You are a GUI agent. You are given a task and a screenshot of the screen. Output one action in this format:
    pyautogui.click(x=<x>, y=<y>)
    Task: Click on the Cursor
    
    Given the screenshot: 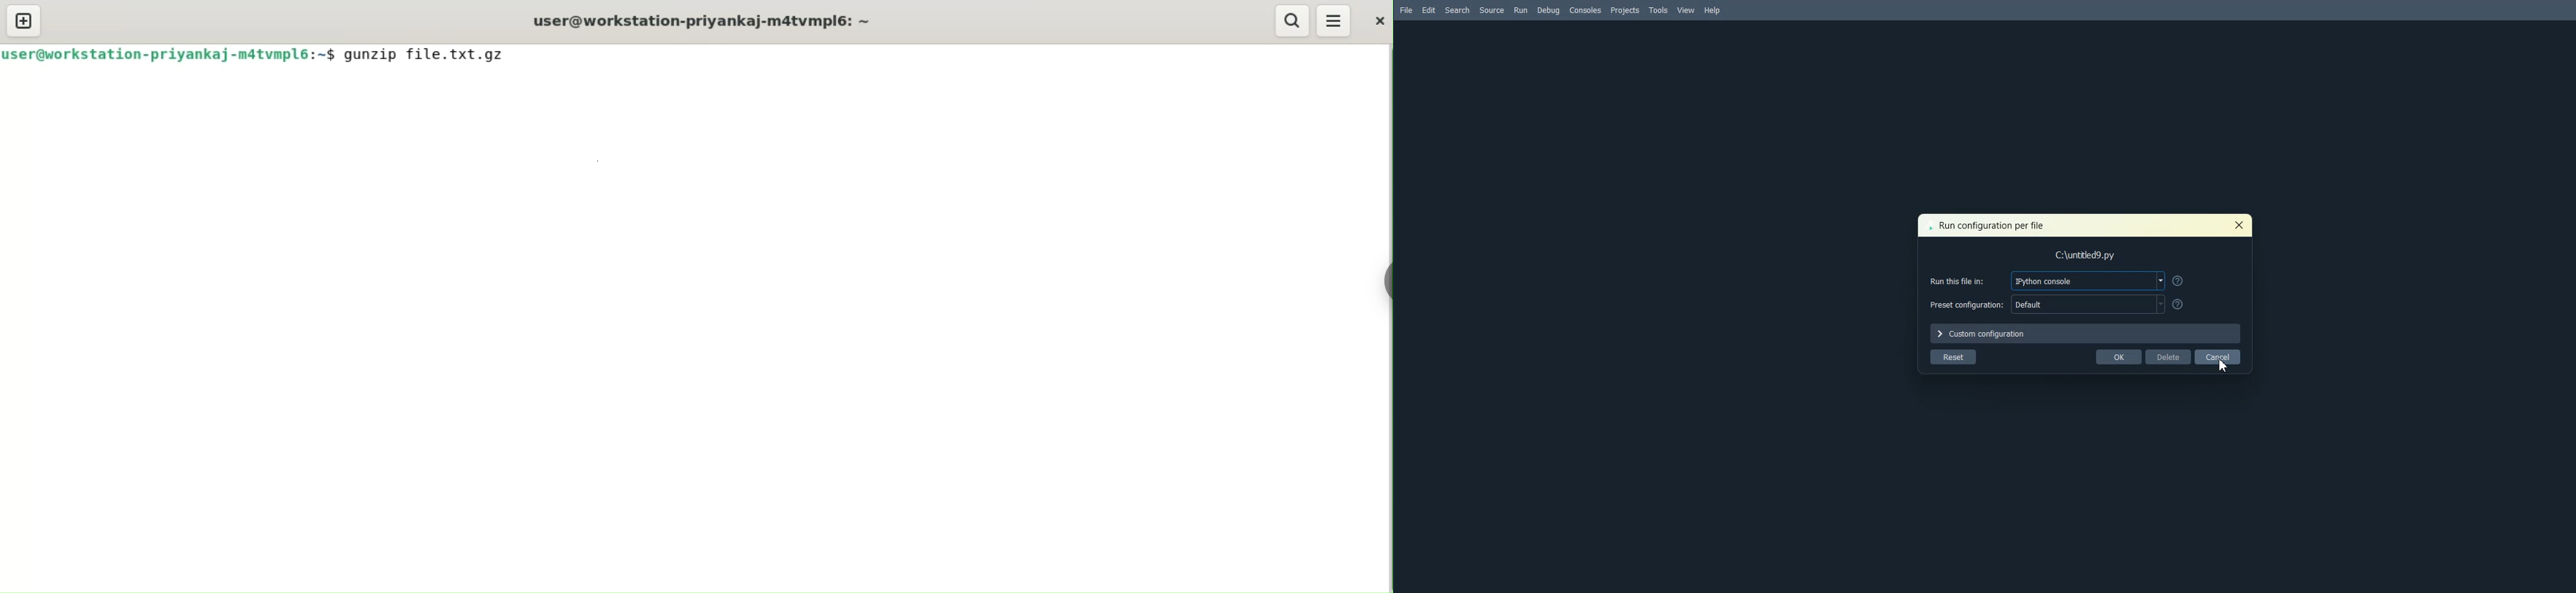 What is the action you would take?
    pyautogui.click(x=2222, y=365)
    